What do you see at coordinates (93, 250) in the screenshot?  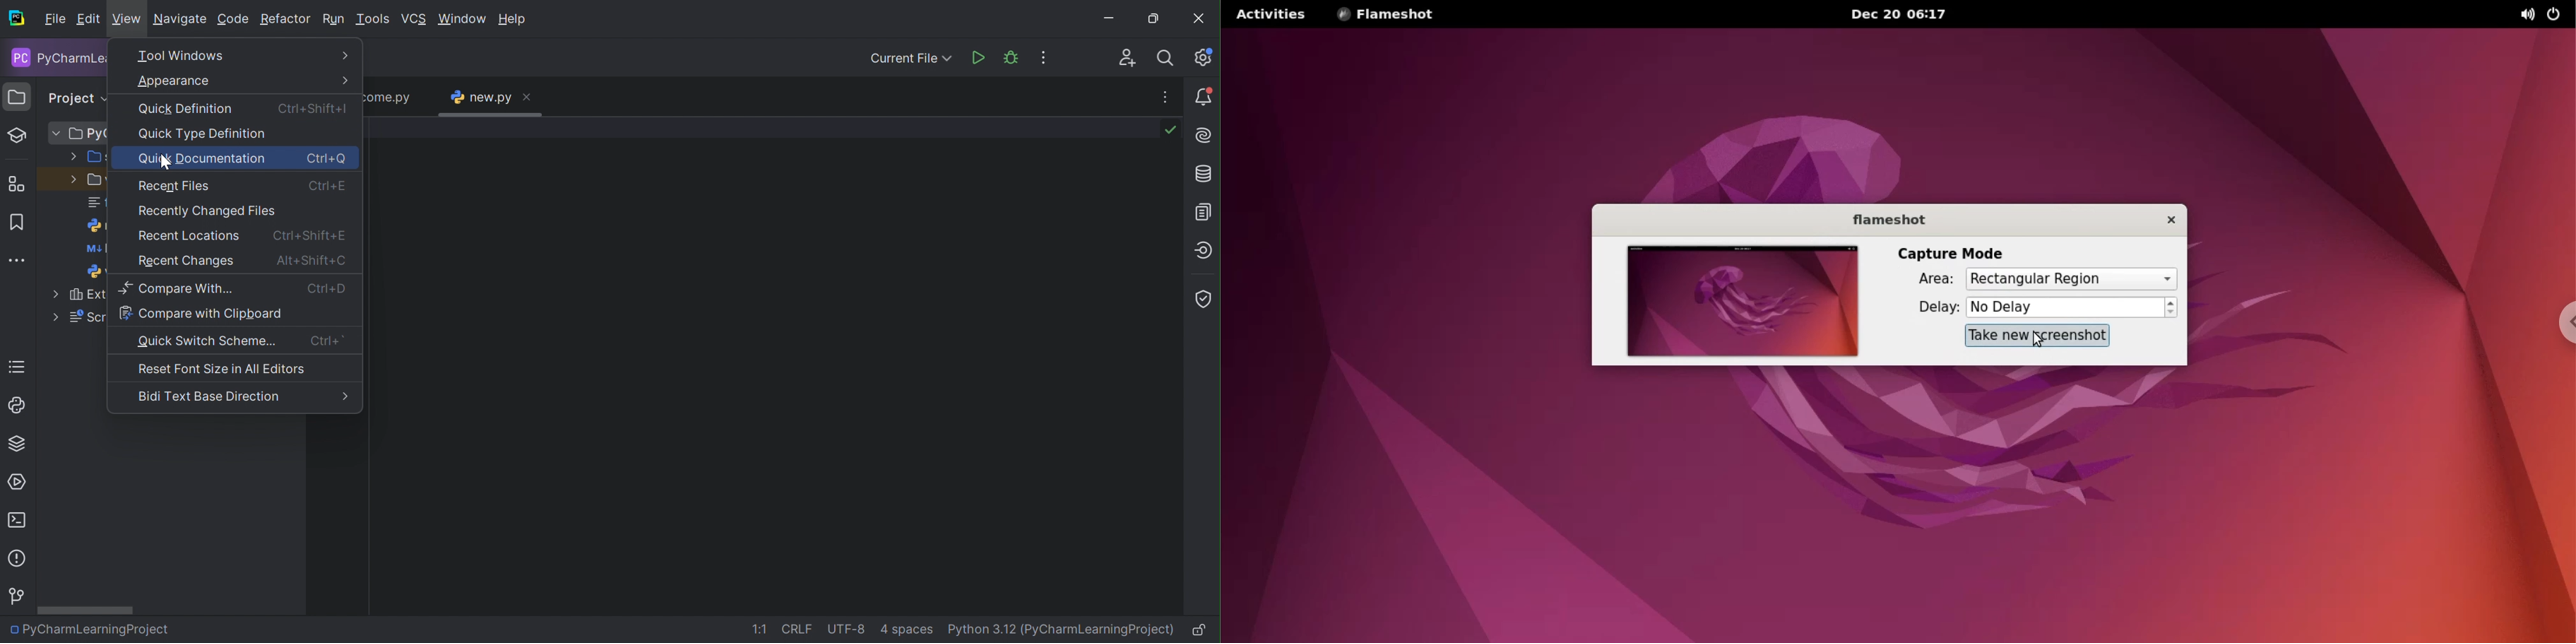 I see `README.md` at bounding box center [93, 250].